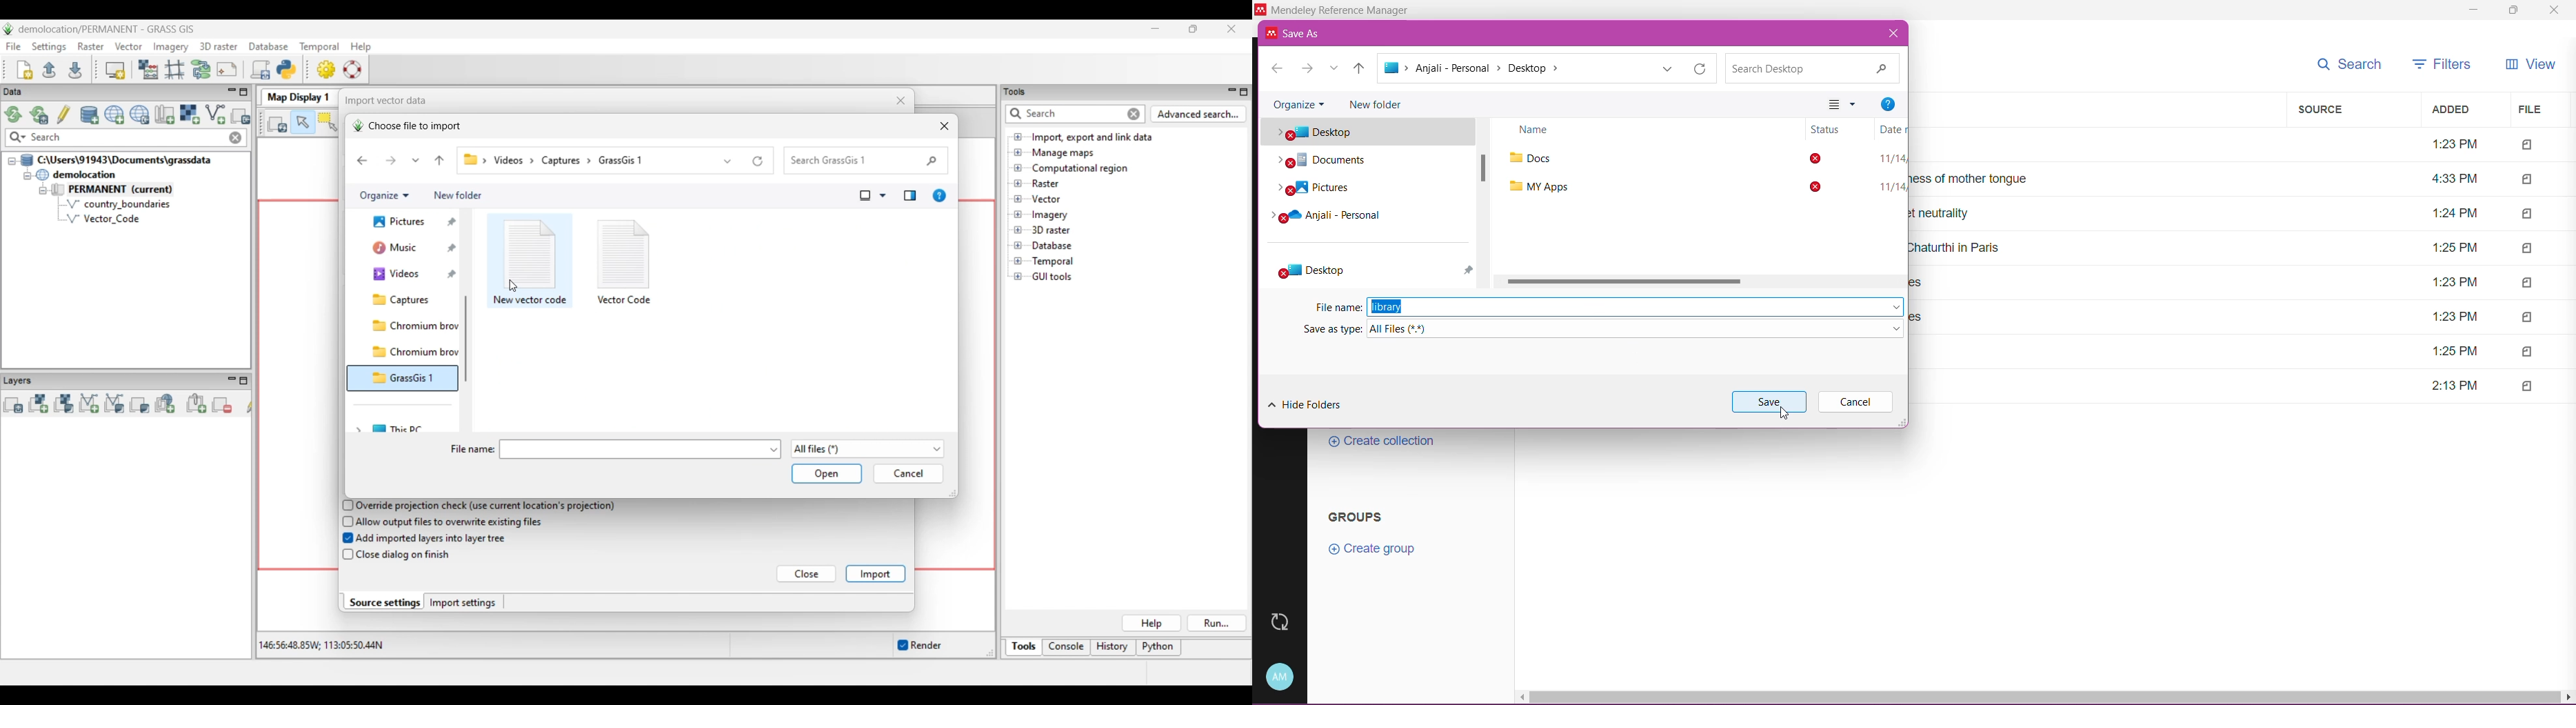  Describe the element at coordinates (1539, 187) in the screenshot. I see `MY Apps` at that location.